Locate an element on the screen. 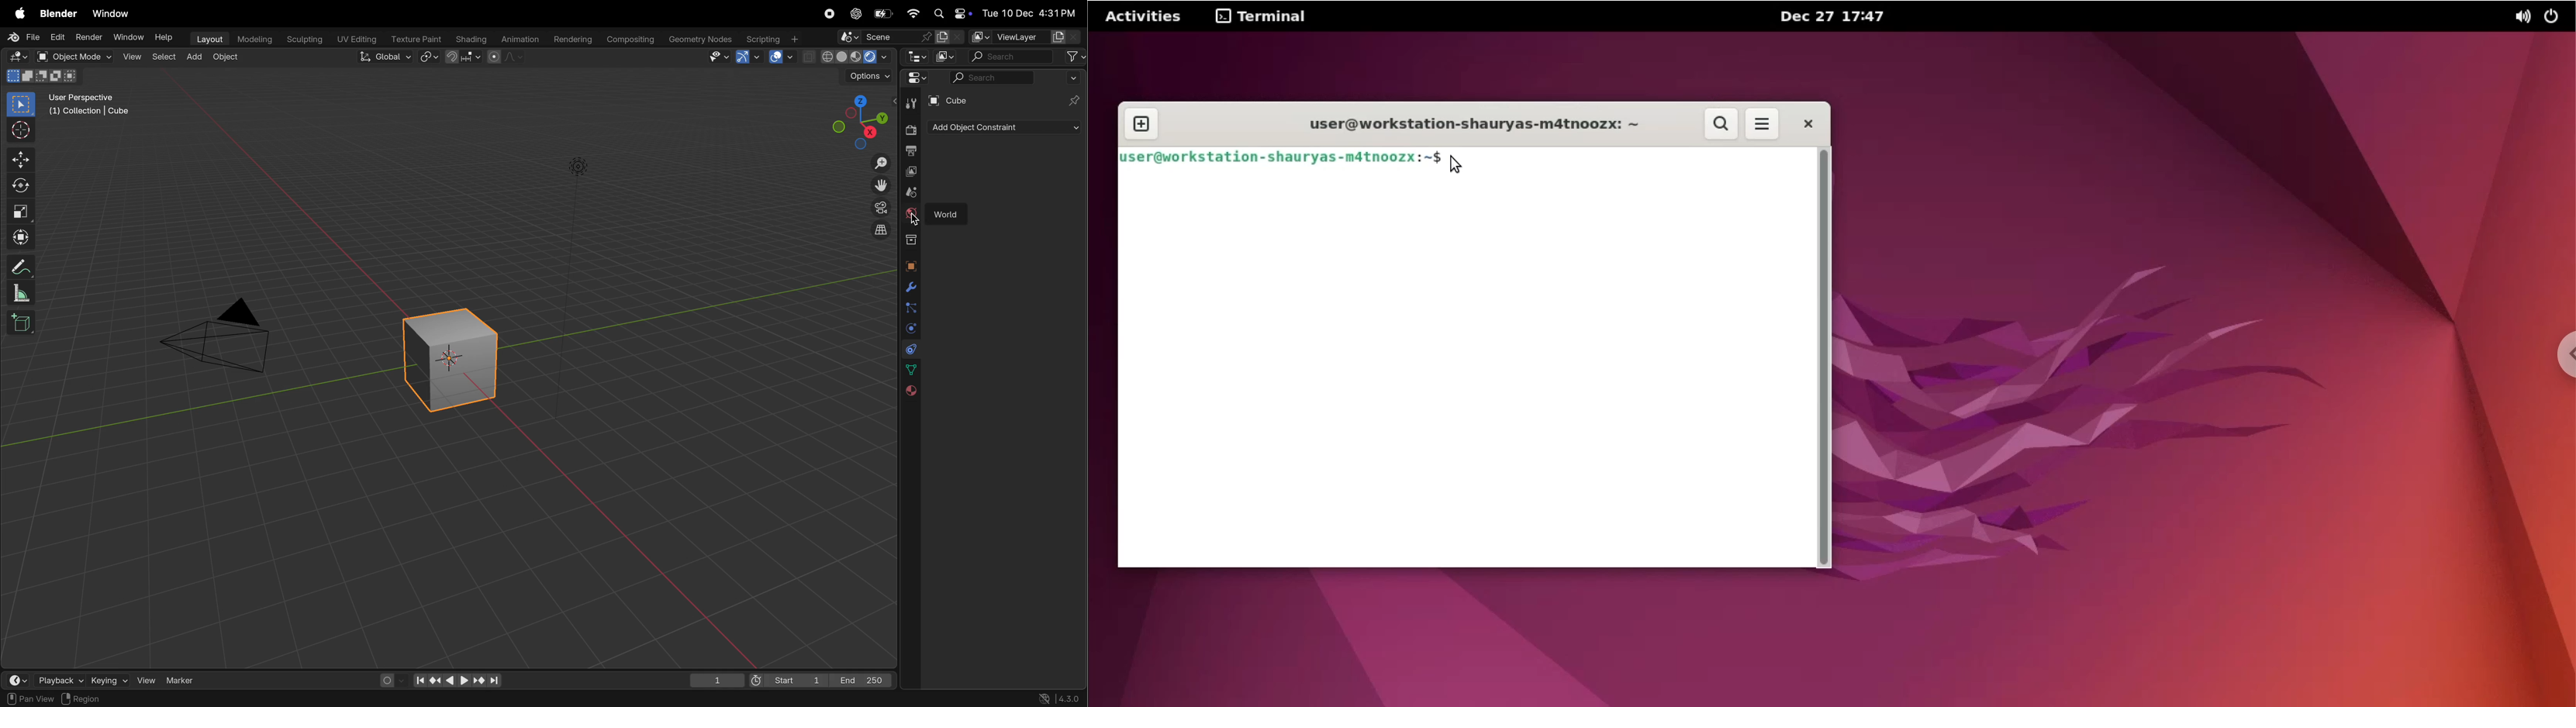 The width and height of the screenshot is (2576, 728). orthographic view is located at coordinates (875, 230).